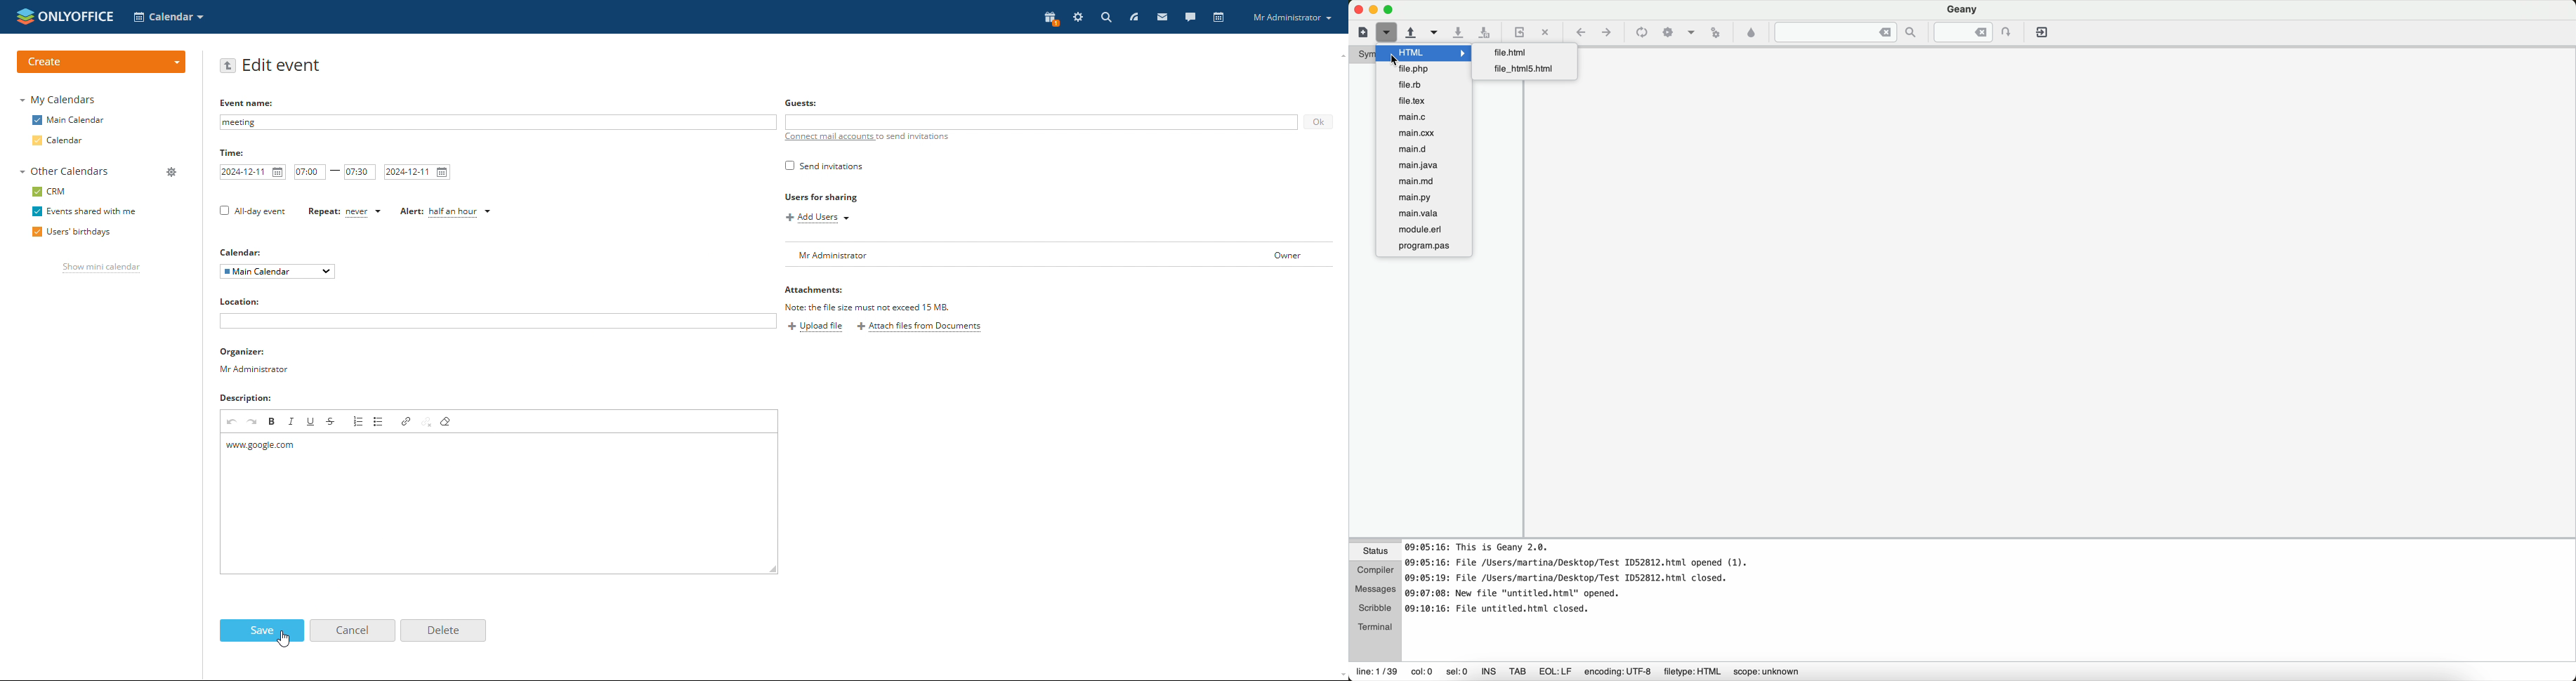 This screenshot has width=2576, height=700. I want to click on program.pas, so click(1424, 245).